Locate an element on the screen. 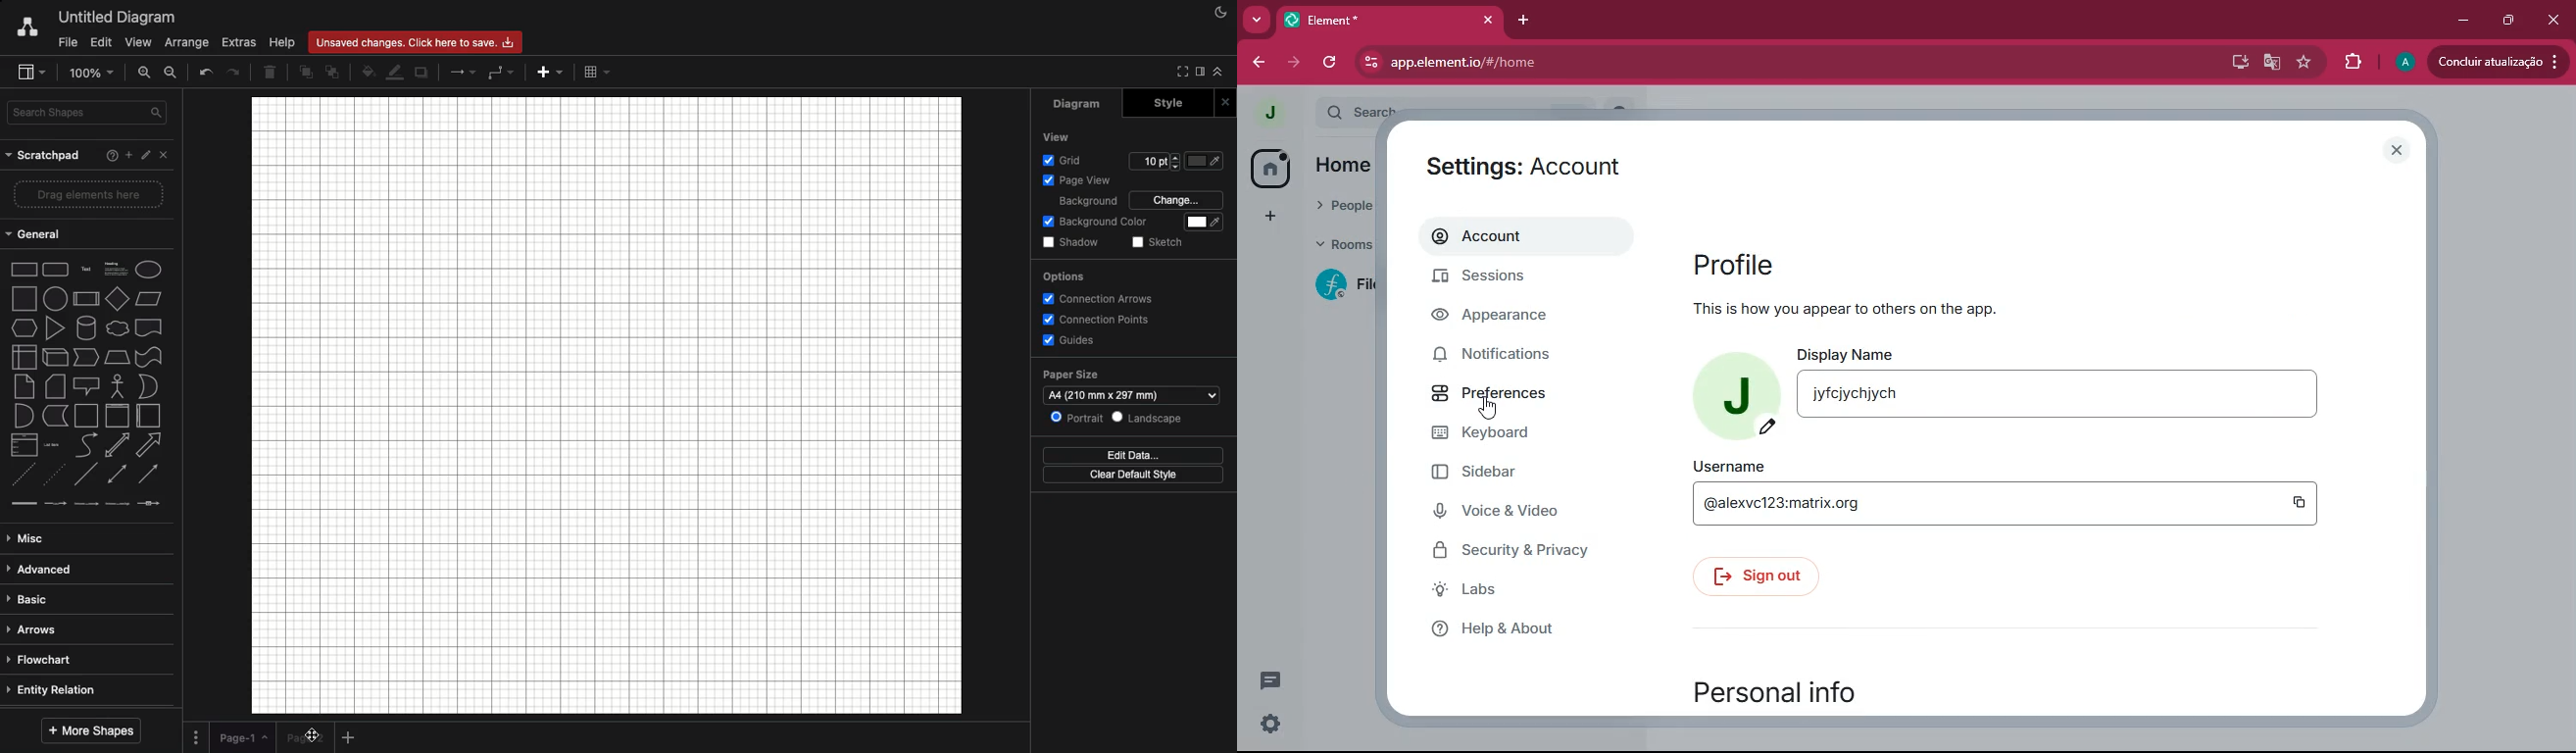  desktop is located at coordinates (2236, 62).